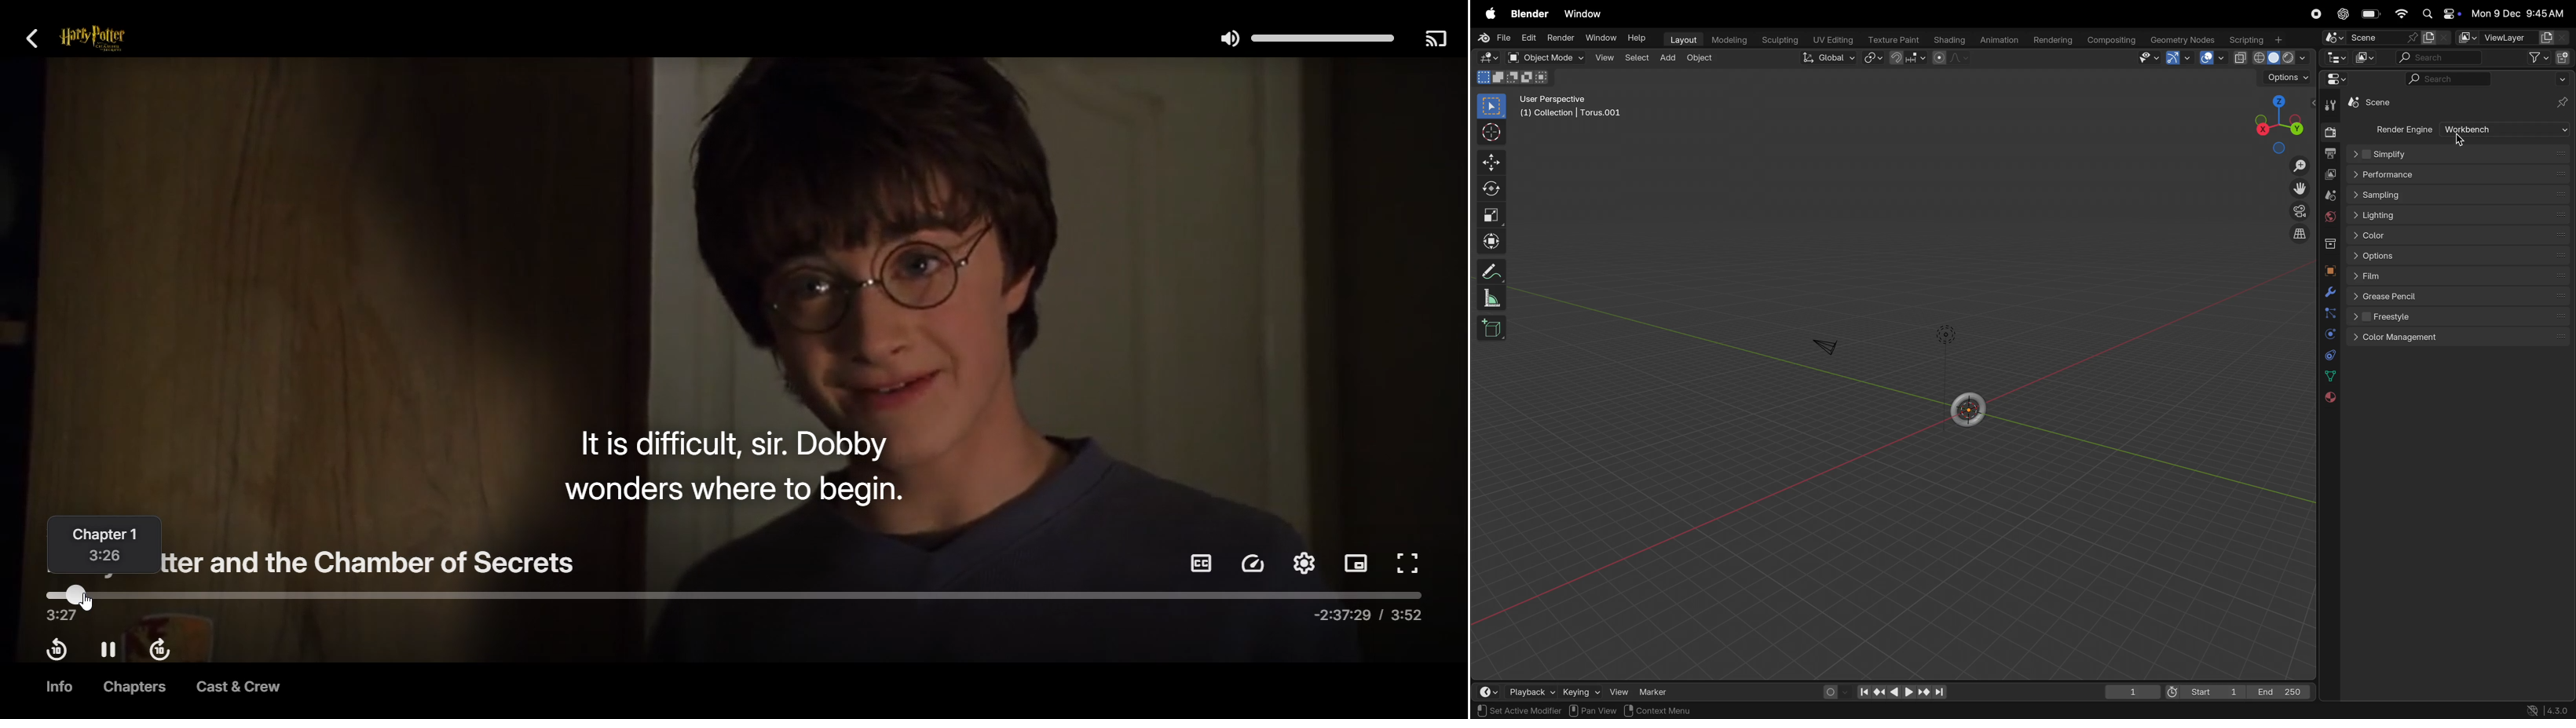  Describe the element at coordinates (2260, 39) in the screenshot. I see `Scripting` at that location.